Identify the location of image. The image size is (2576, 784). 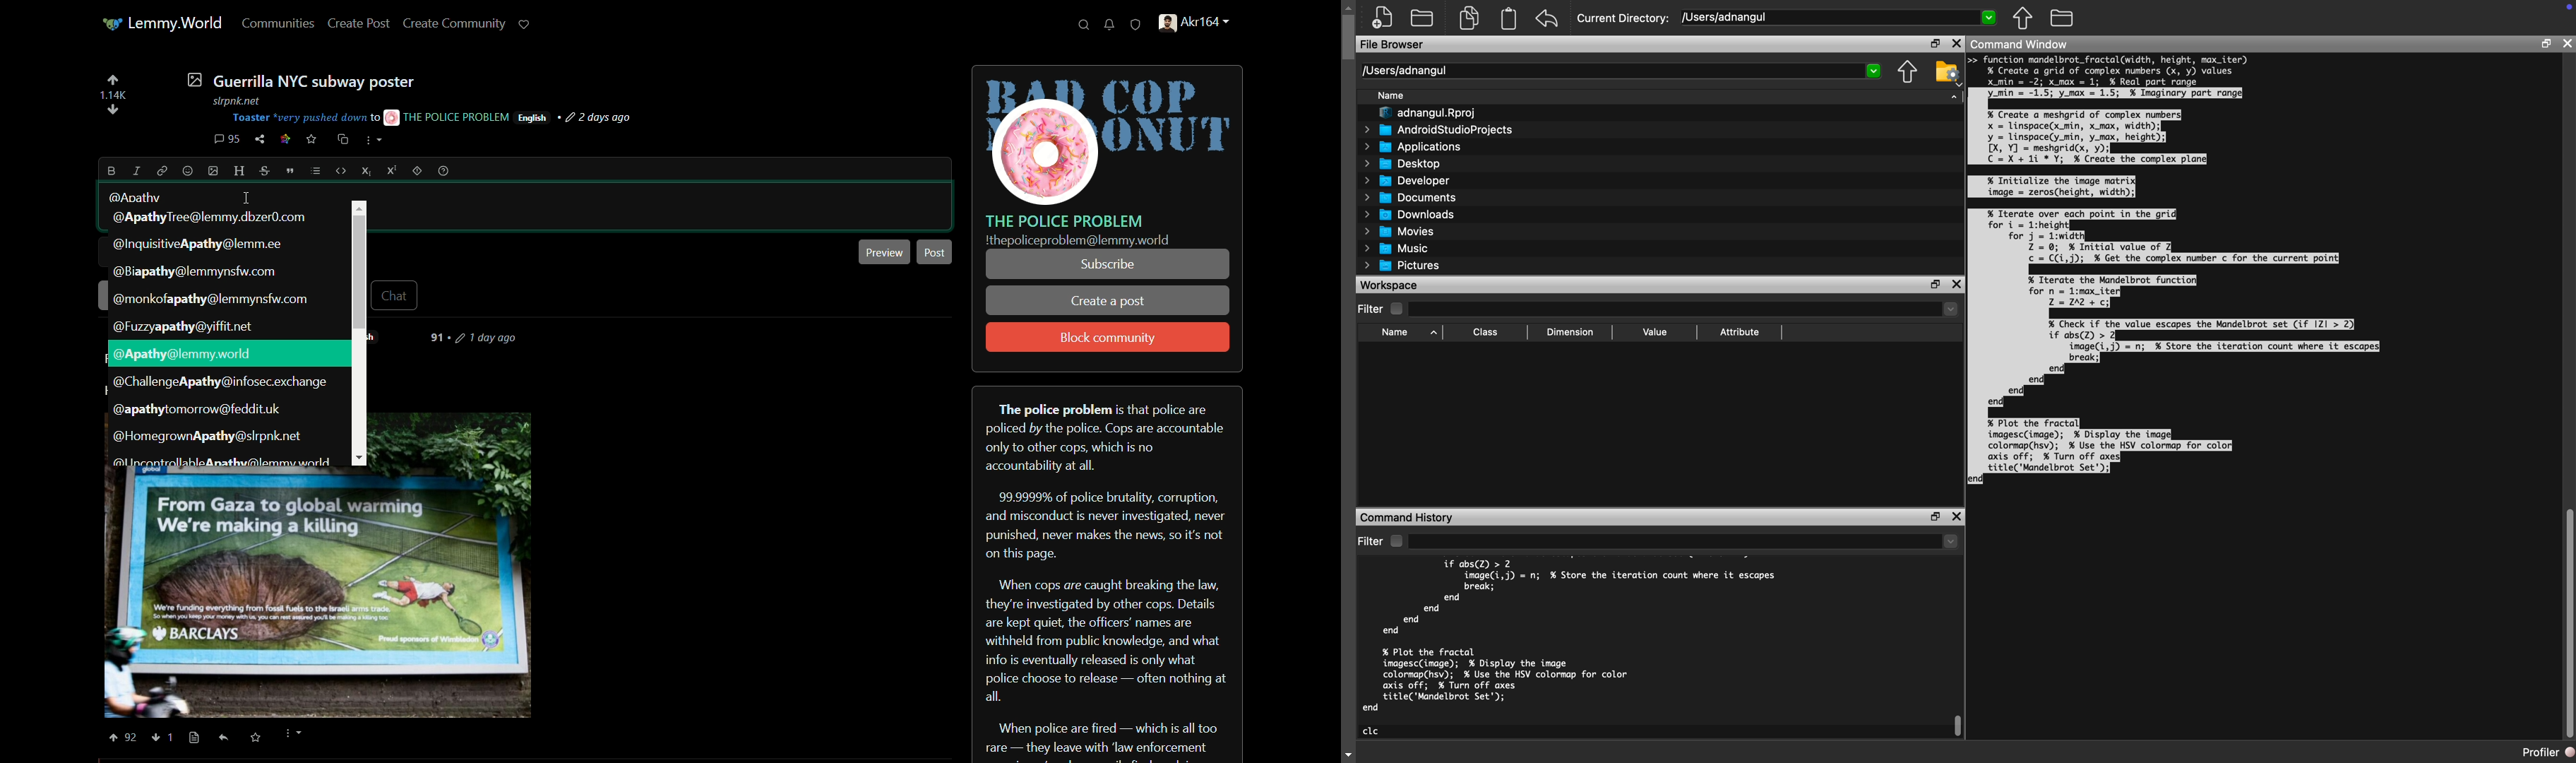
(214, 171).